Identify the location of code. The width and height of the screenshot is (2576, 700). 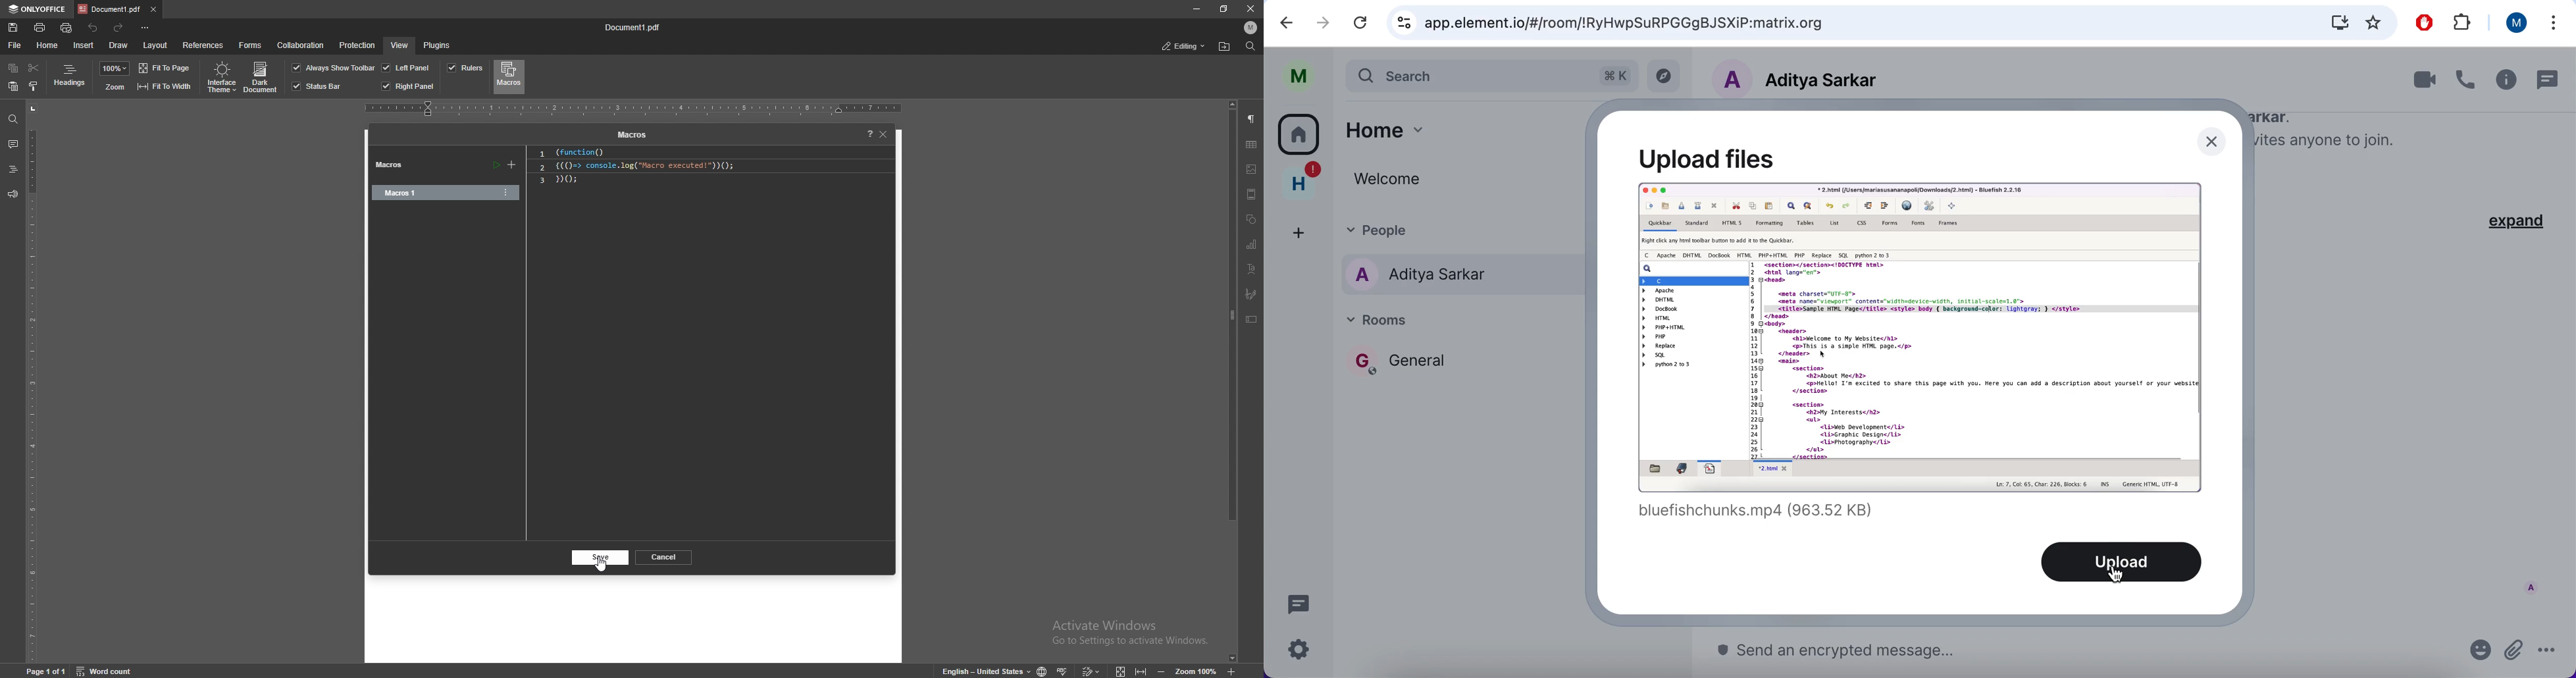
(575, 153).